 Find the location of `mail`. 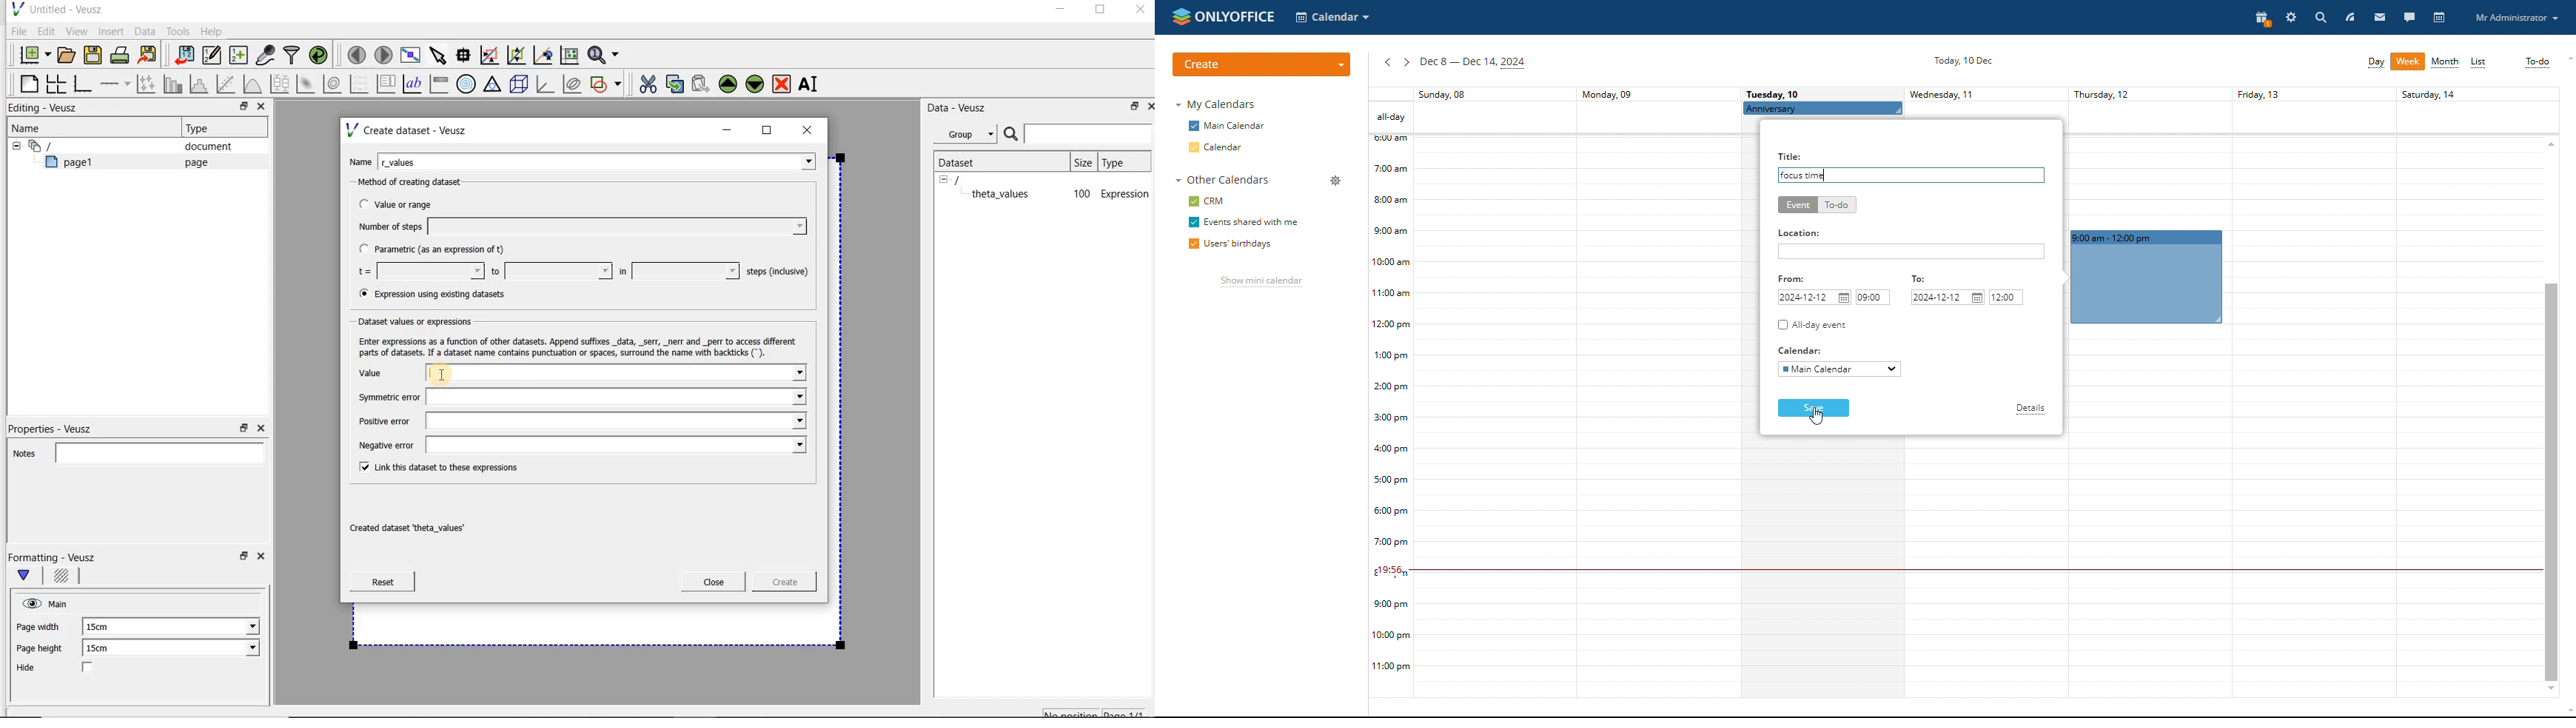

mail is located at coordinates (2380, 16).